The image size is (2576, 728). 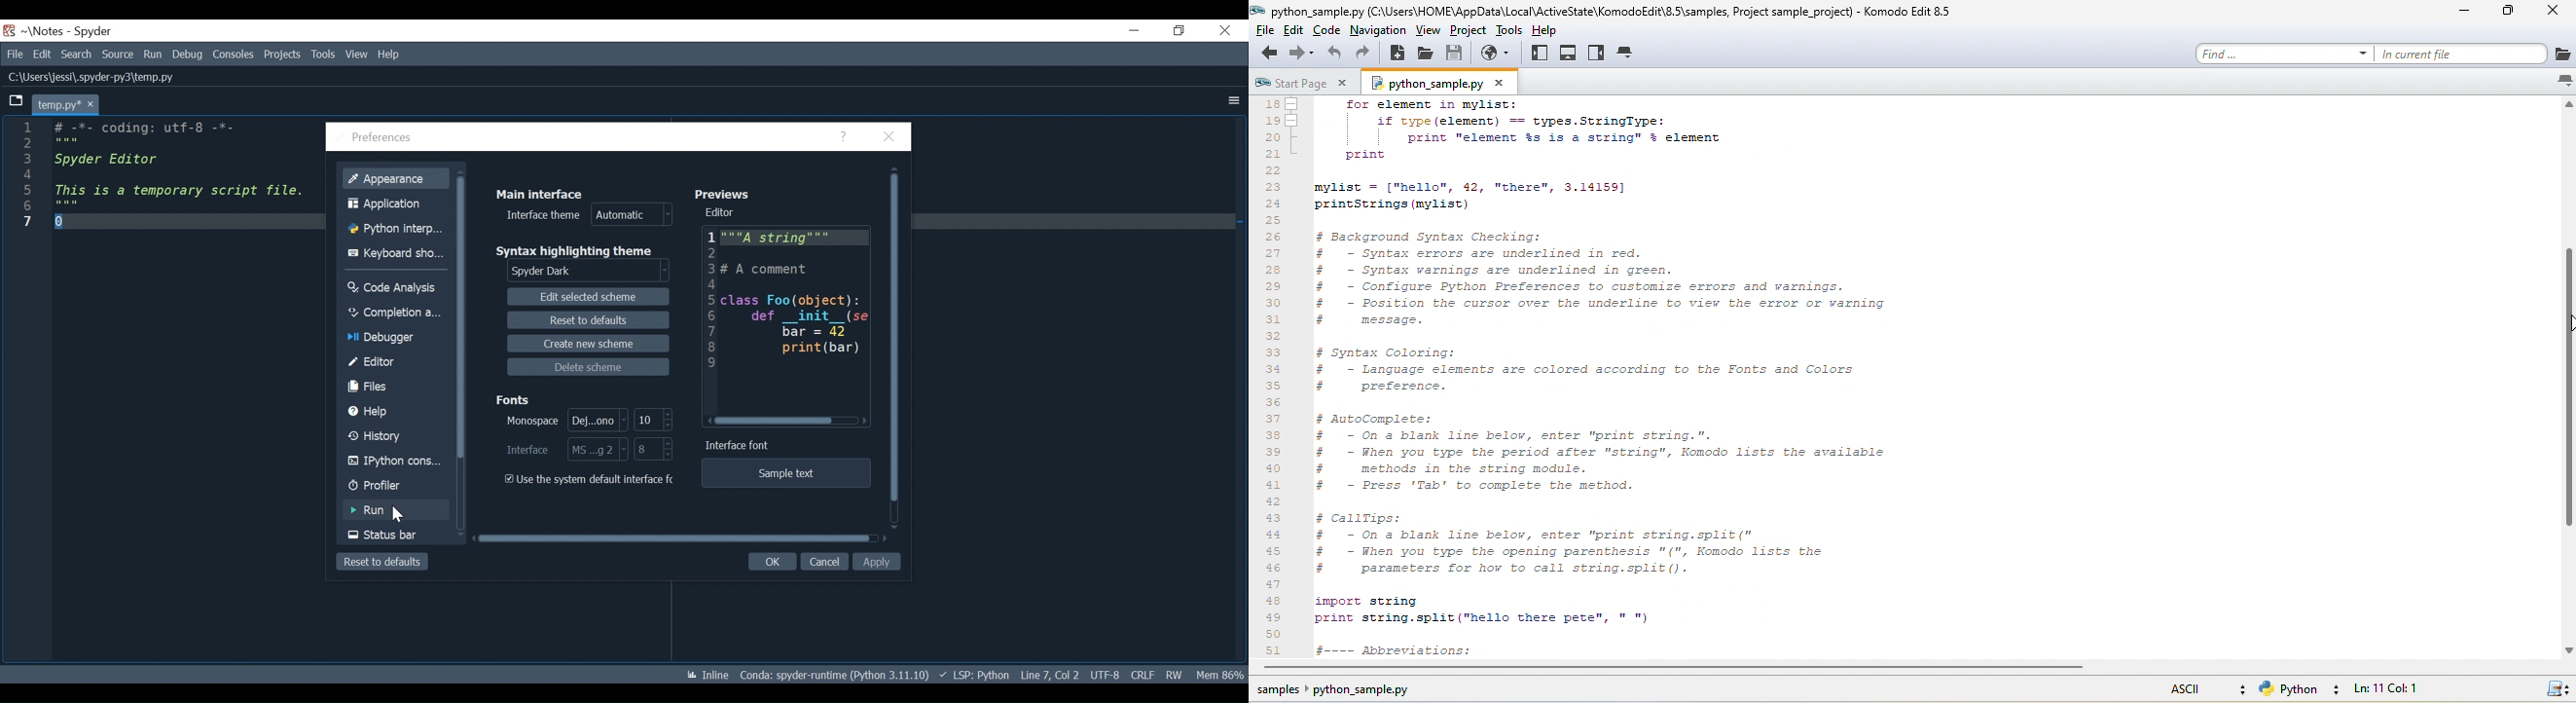 I want to click on File Permission, so click(x=1179, y=674).